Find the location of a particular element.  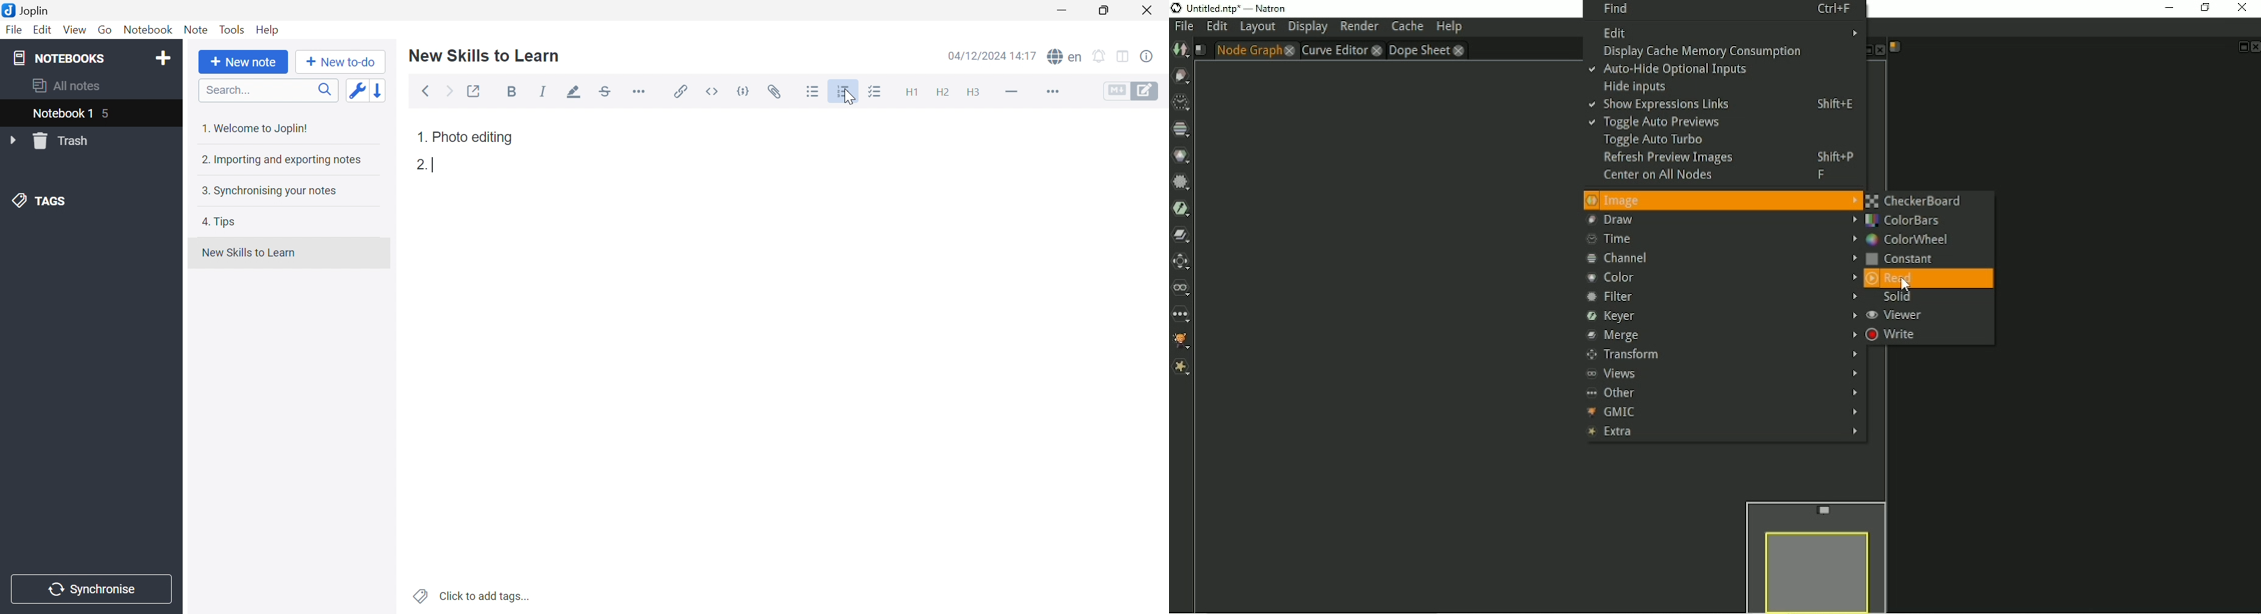

Attach file is located at coordinates (775, 92).